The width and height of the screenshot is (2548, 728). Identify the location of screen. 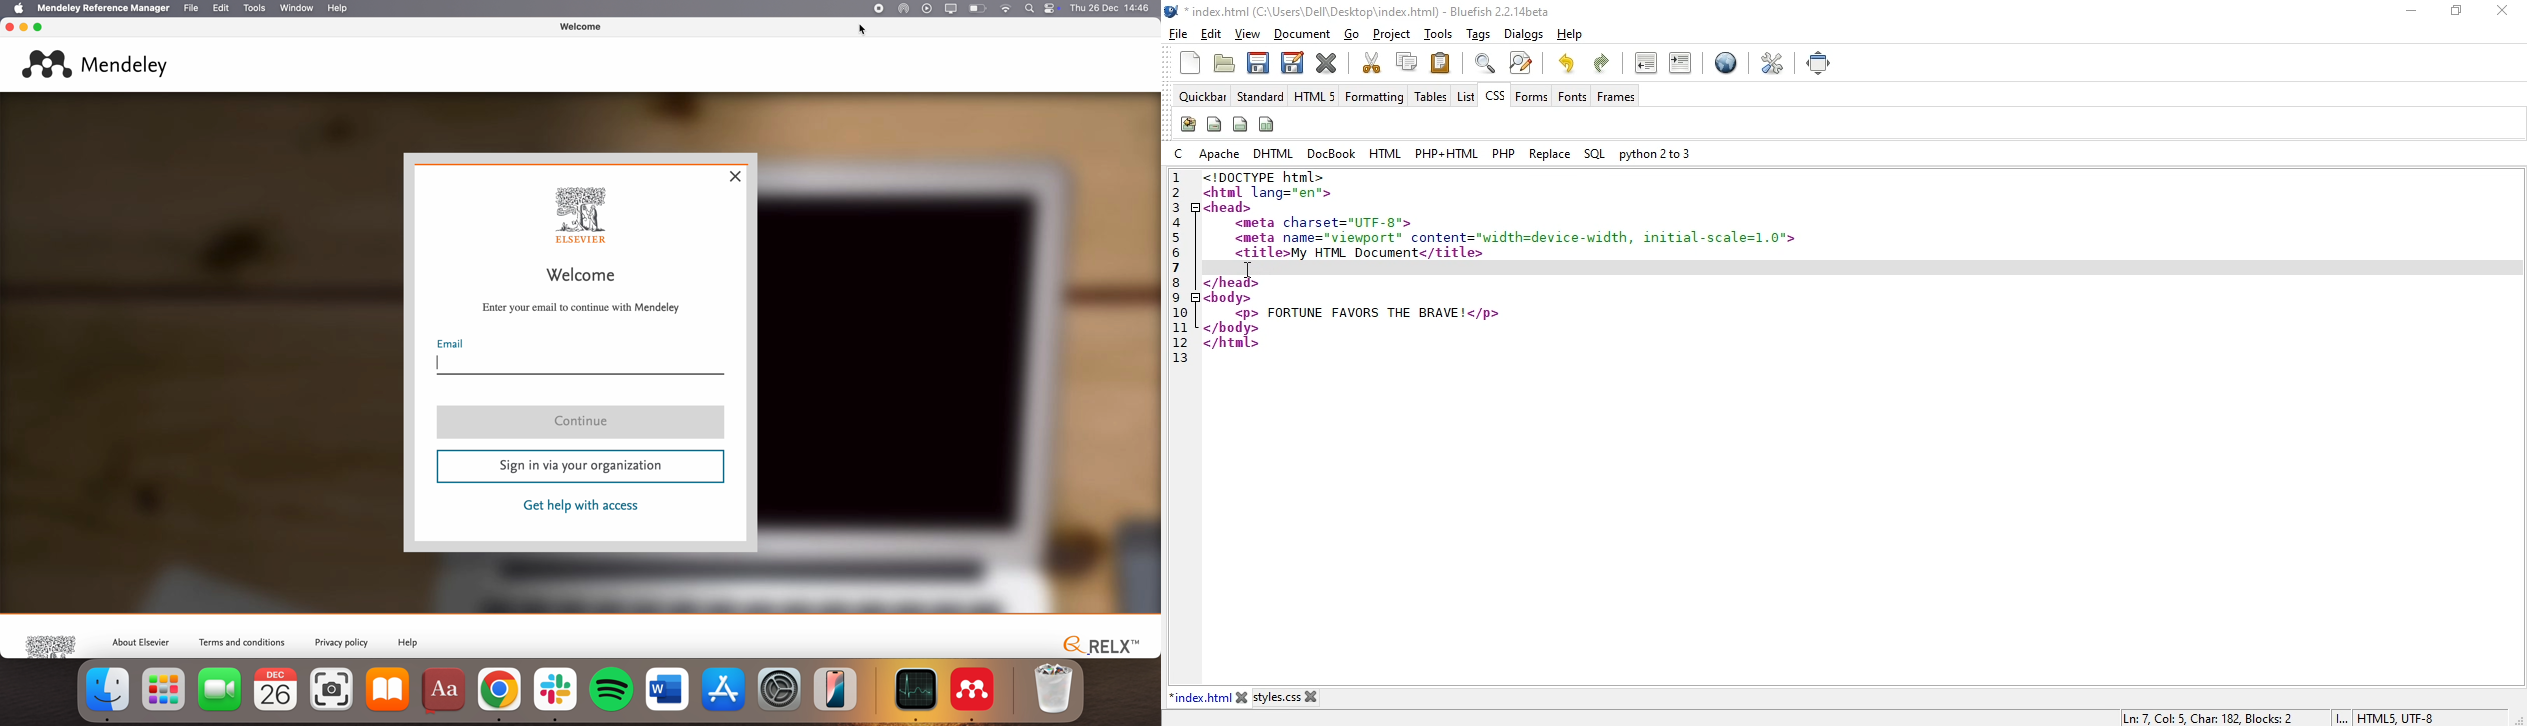
(948, 9).